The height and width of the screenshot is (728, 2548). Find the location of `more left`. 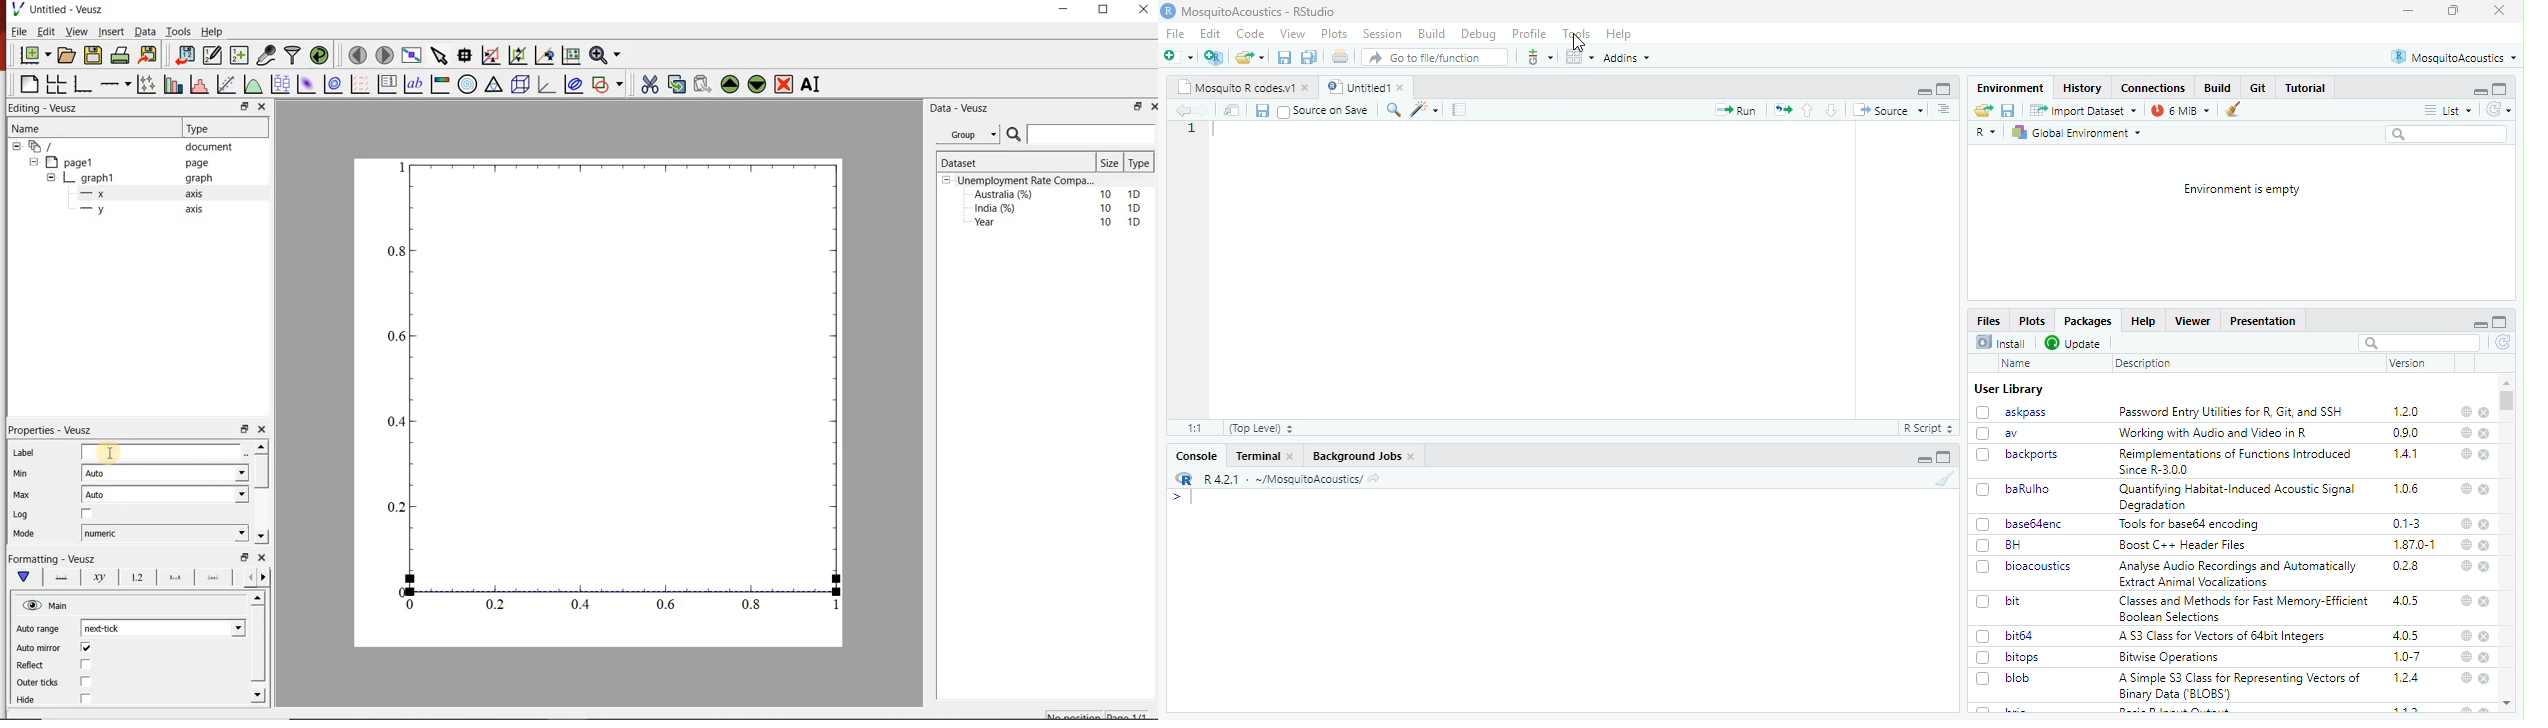

more left is located at coordinates (248, 577).